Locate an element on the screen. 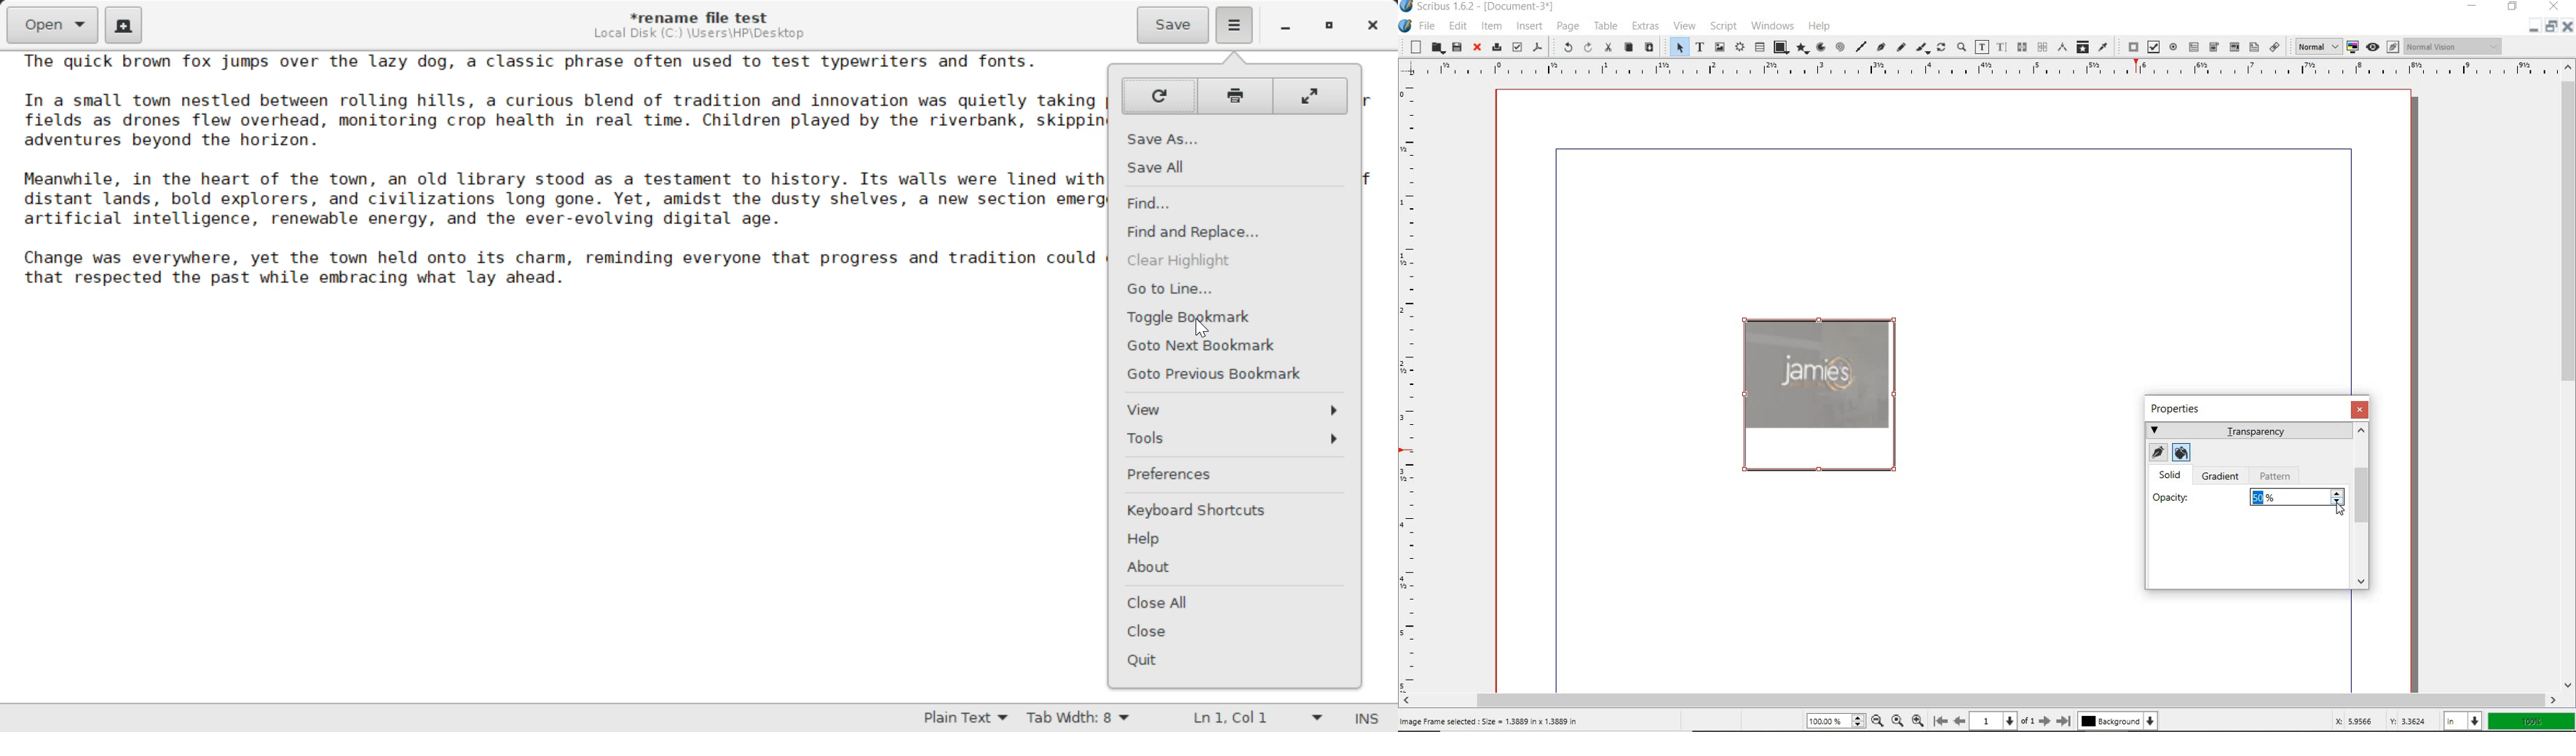 The image size is (2576, 756). background is located at coordinates (2118, 721).